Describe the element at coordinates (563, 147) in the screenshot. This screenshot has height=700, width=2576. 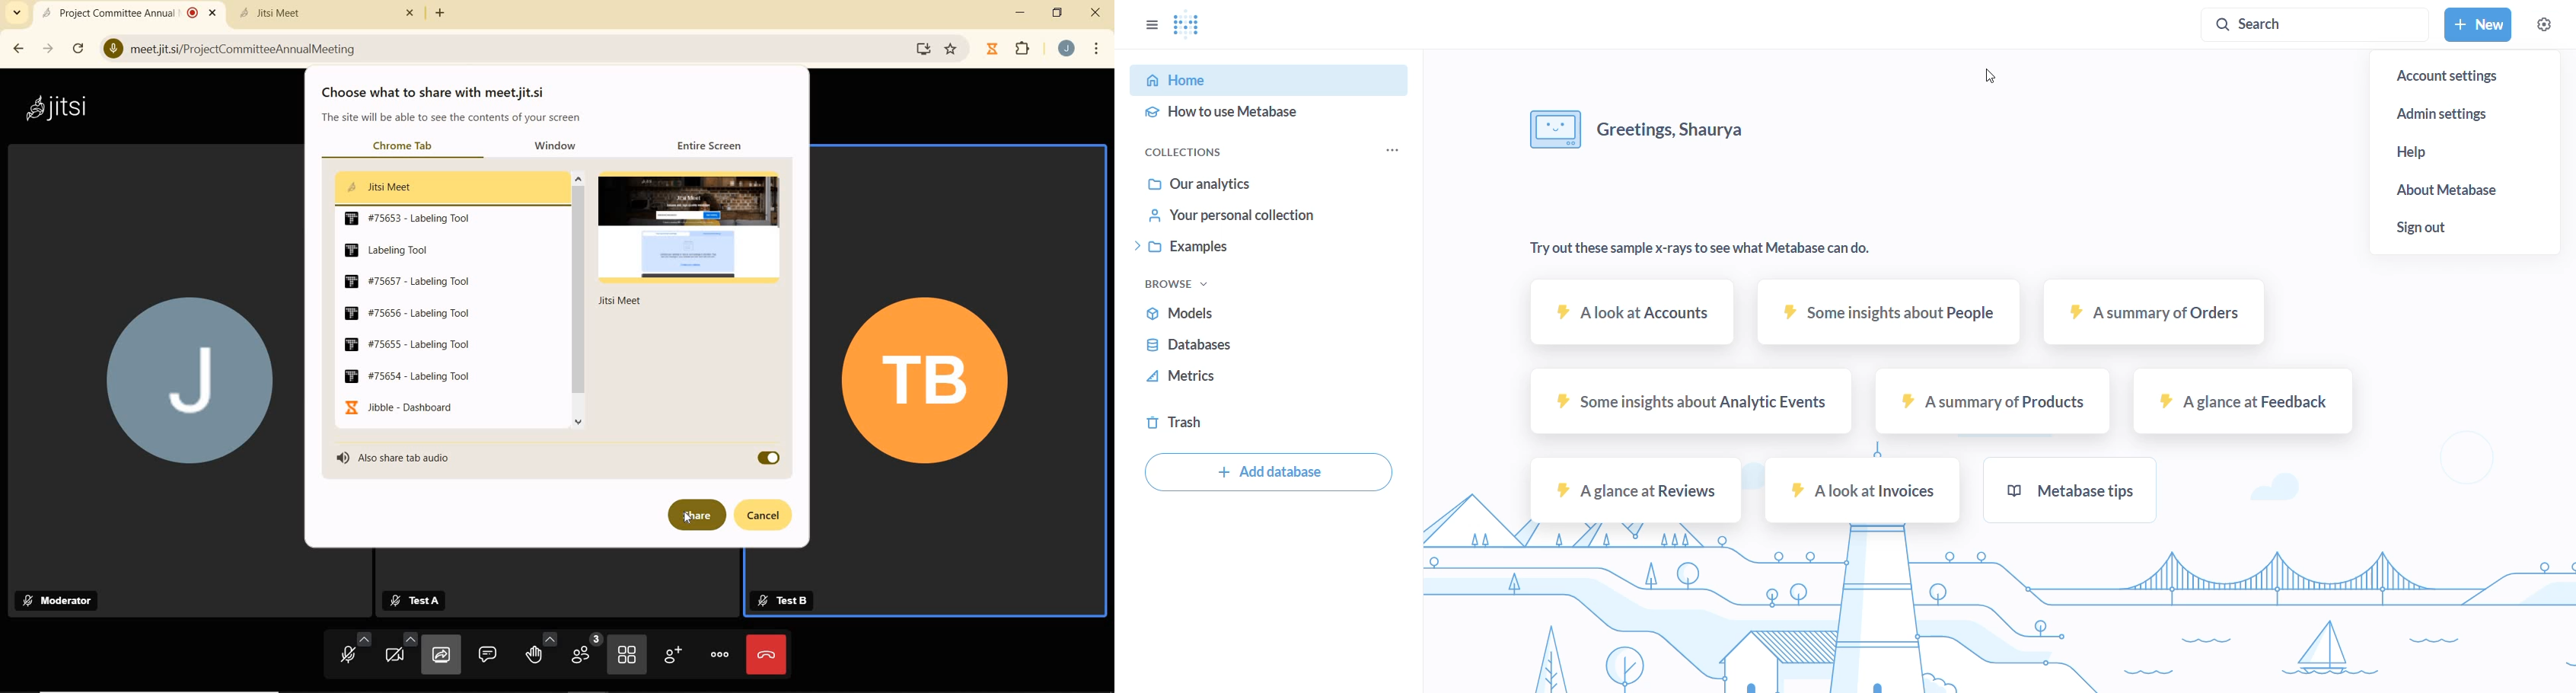
I see `WINDOW` at that location.